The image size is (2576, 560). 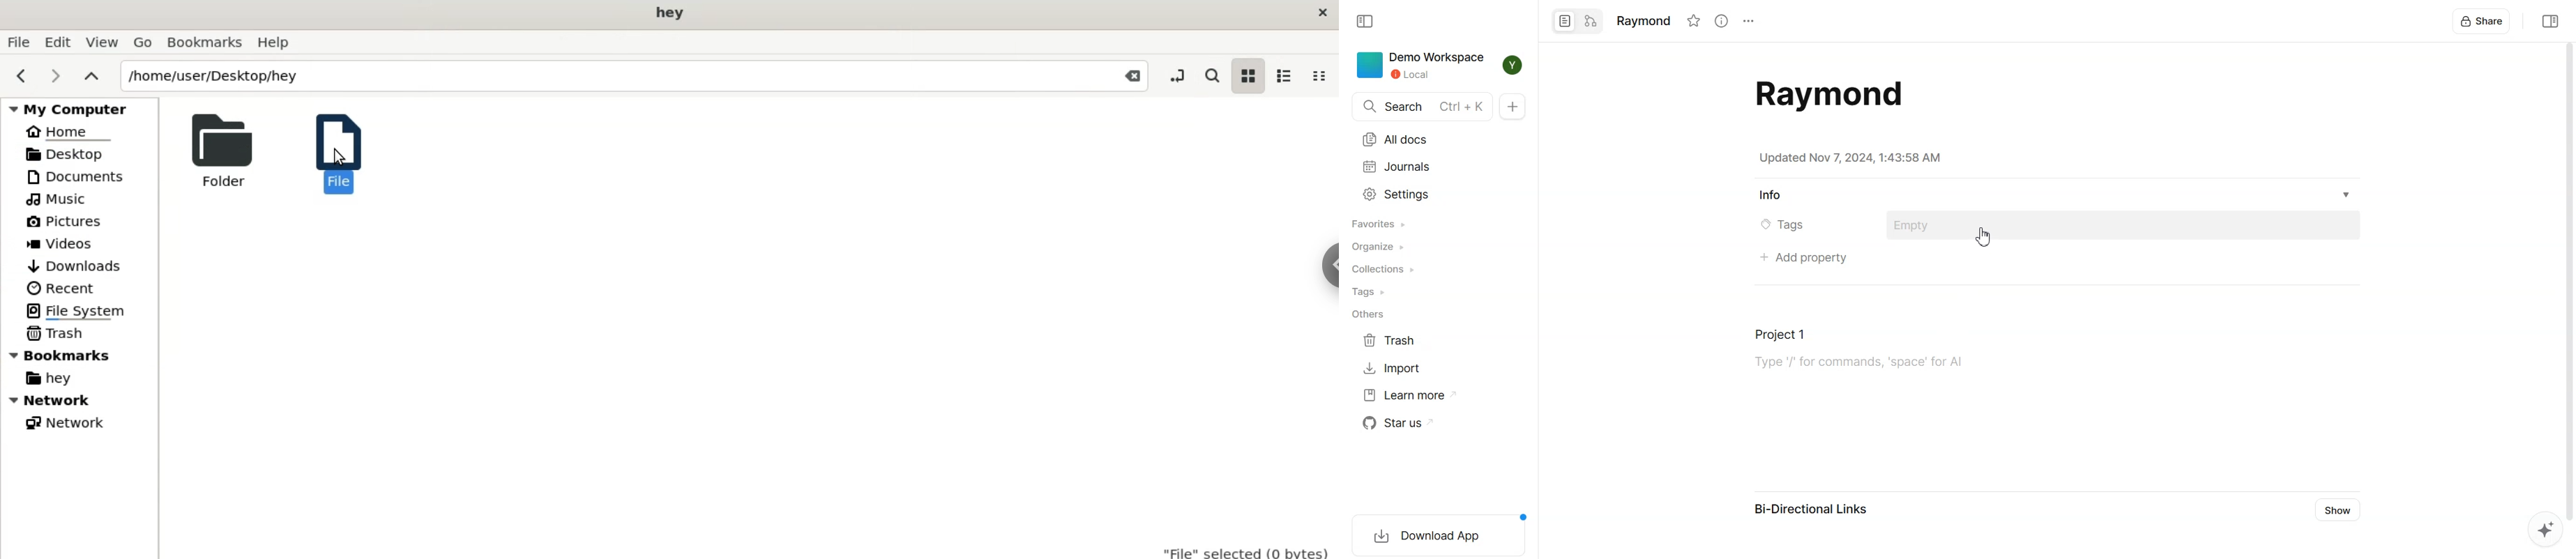 What do you see at coordinates (1398, 140) in the screenshot?
I see `All docs` at bounding box center [1398, 140].